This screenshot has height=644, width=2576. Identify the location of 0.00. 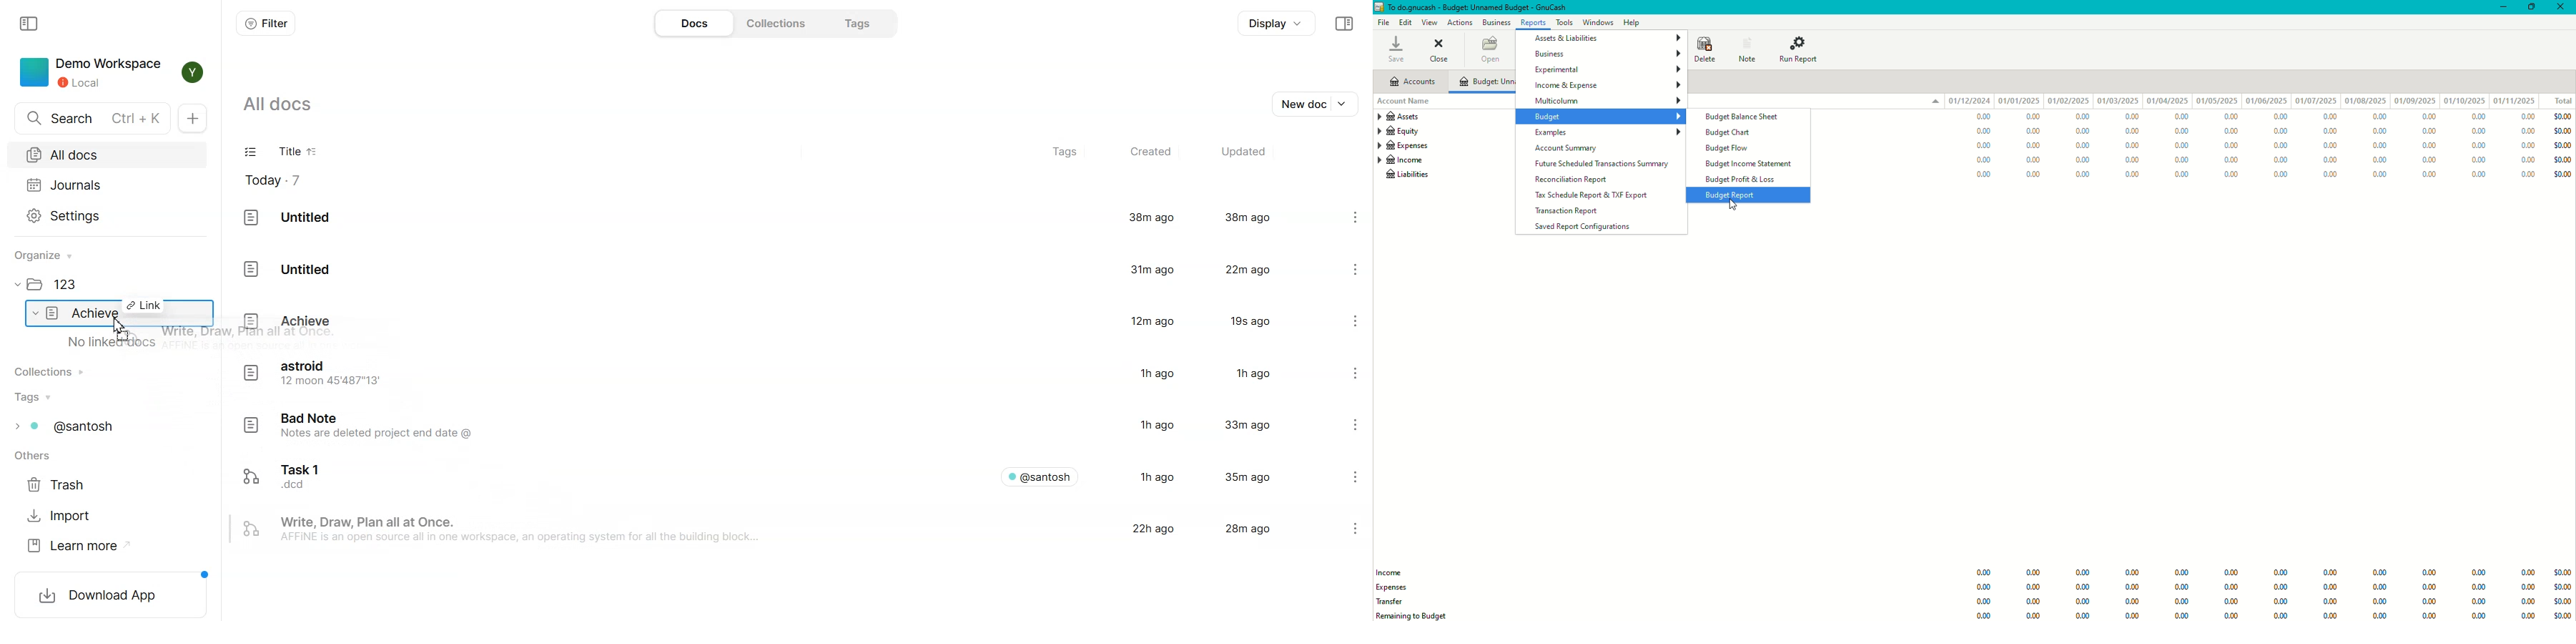
(2184, 615).